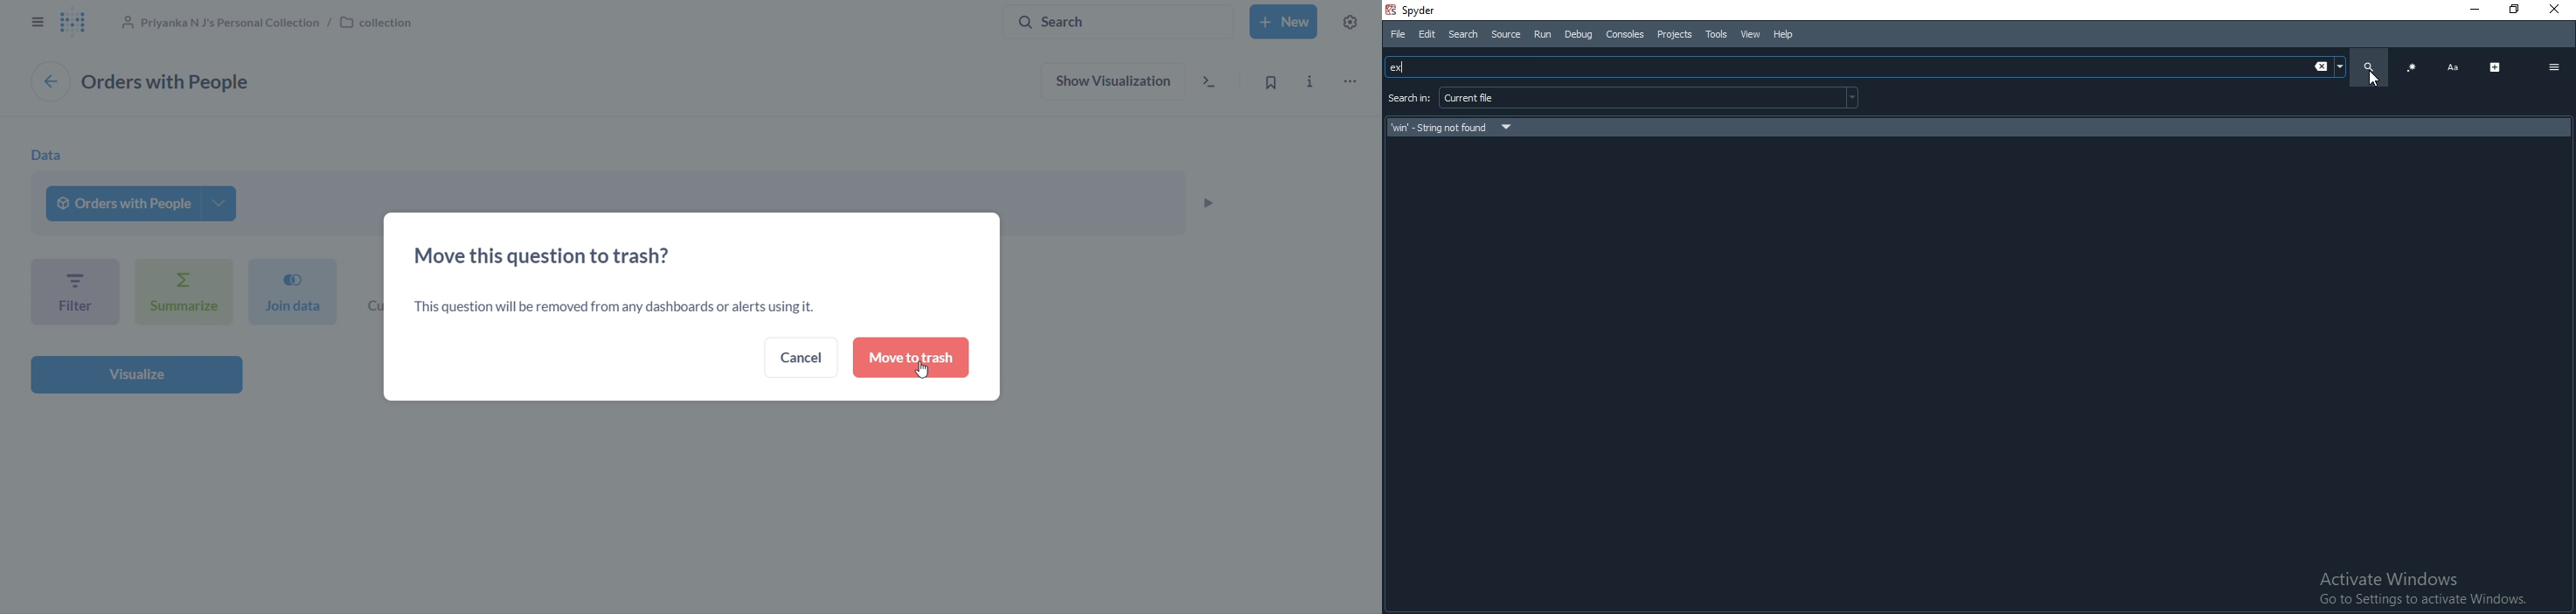 Image resolution: width=2576 pixels, height=616 pixels. What do you see at coordinates (1399, 35) in the screenshot?
I see `File ` at bounding box center [1399, 35].